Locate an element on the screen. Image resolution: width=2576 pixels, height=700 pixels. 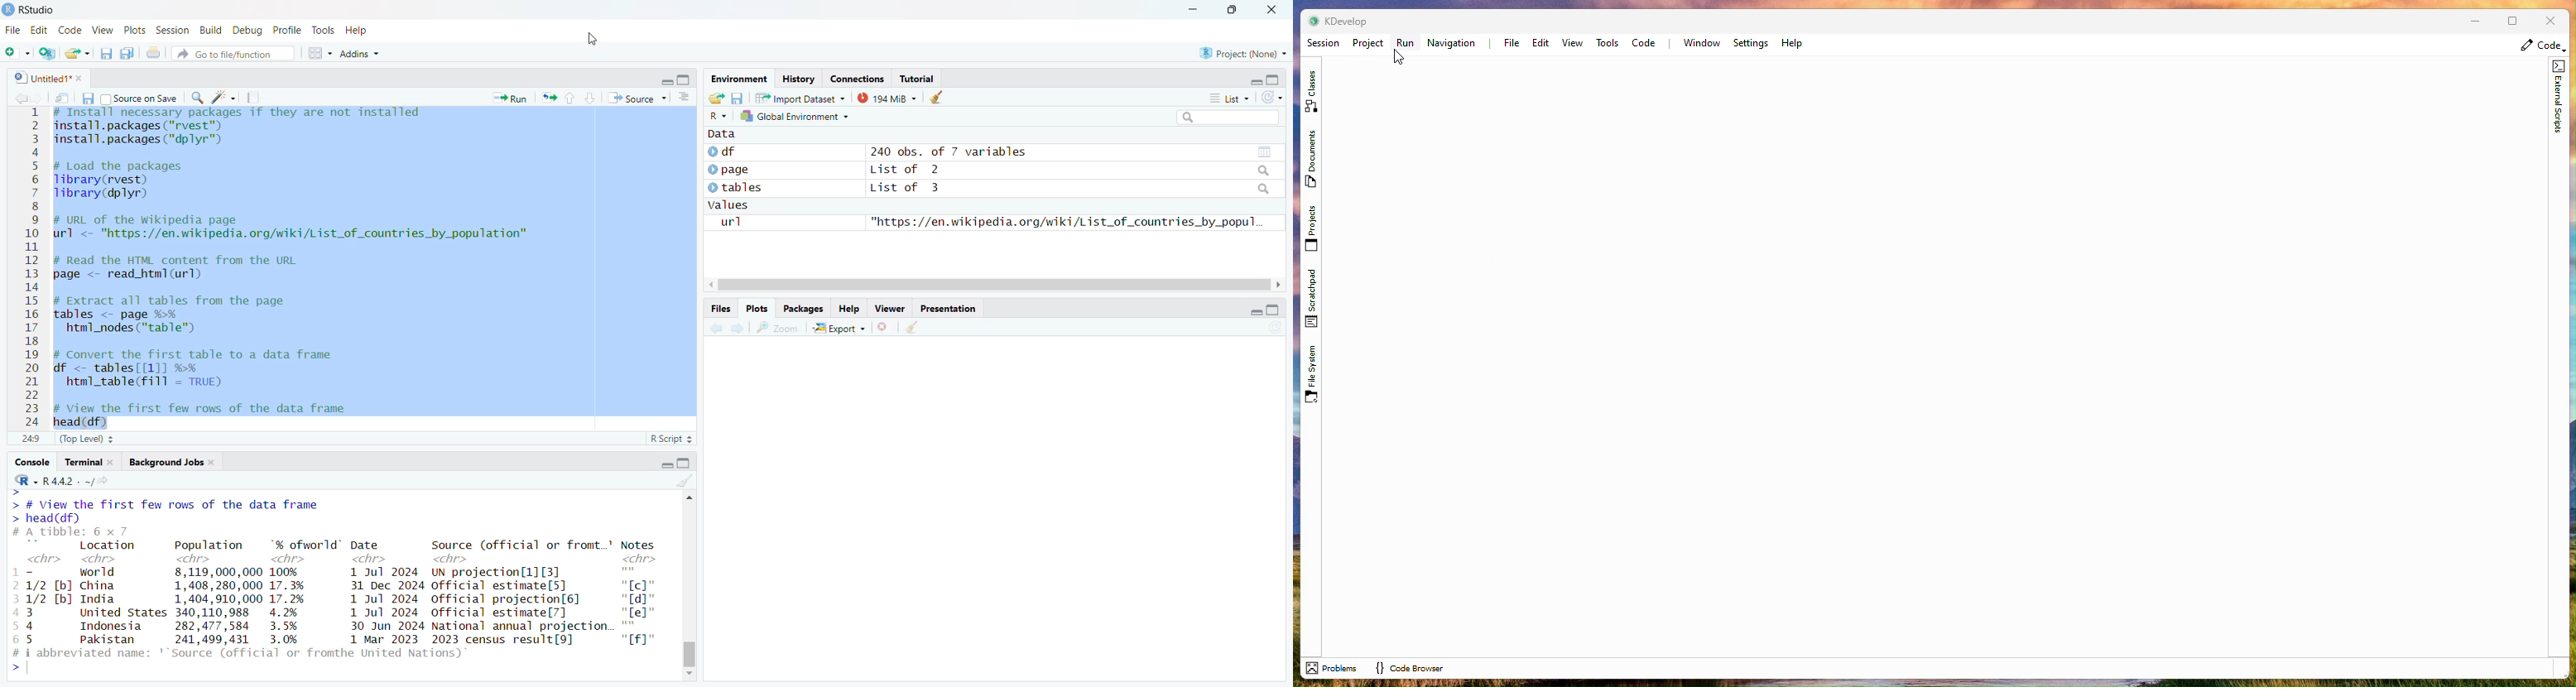
 install necessary packages if they are not installed install.packages ("rvest") install.packages ("dplyr") is located at coordinates (238, 130).